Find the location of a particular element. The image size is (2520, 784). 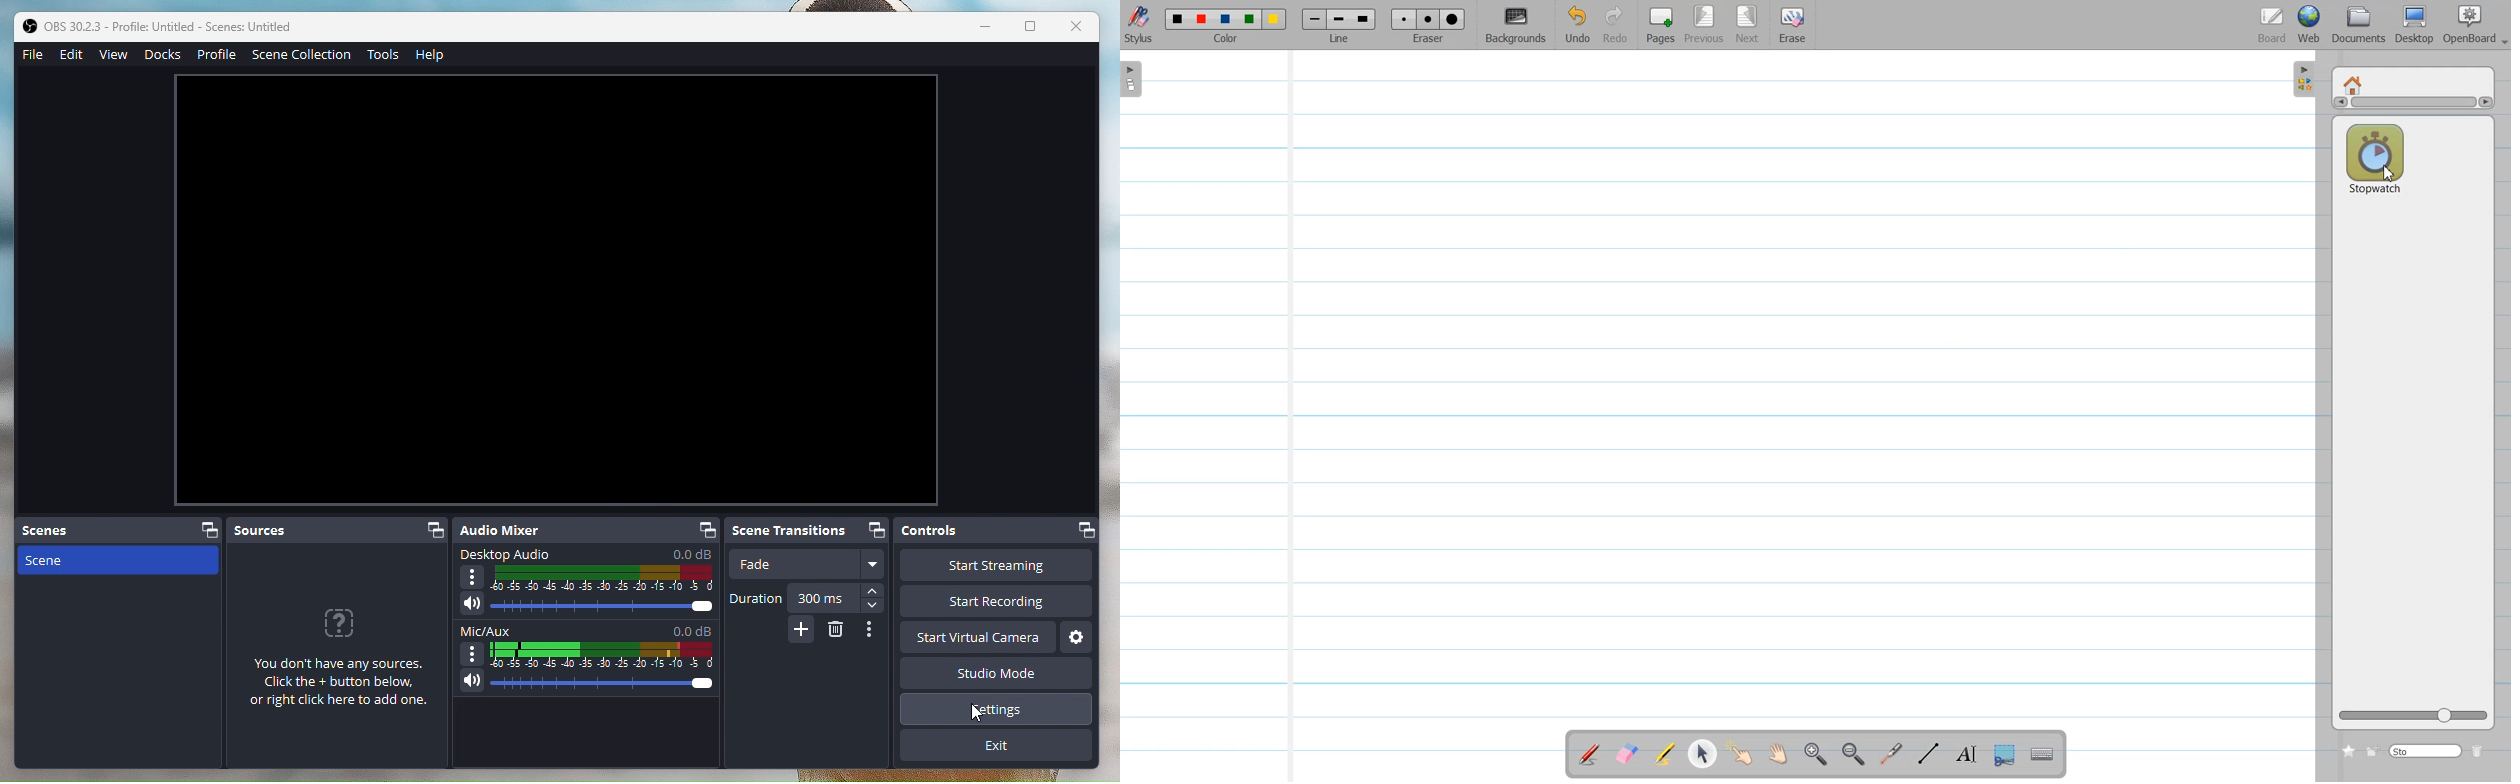

Sidebar is located at coordinates (2302, 80).